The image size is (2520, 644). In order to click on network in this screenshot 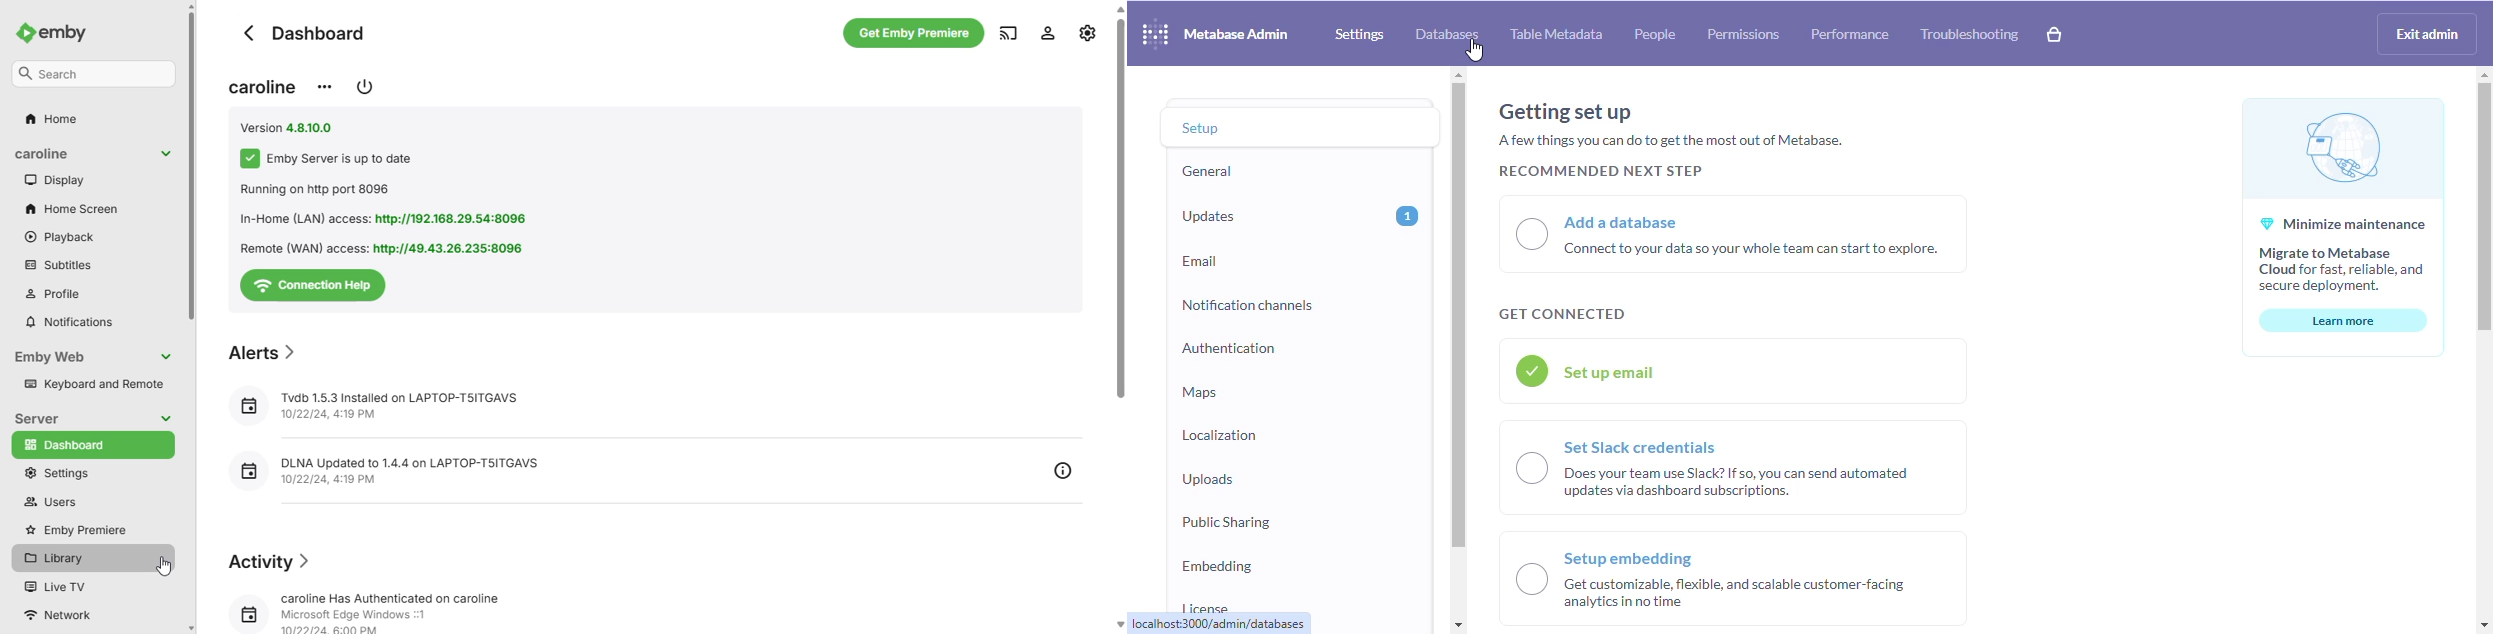, I will do `click(65, 616)`.